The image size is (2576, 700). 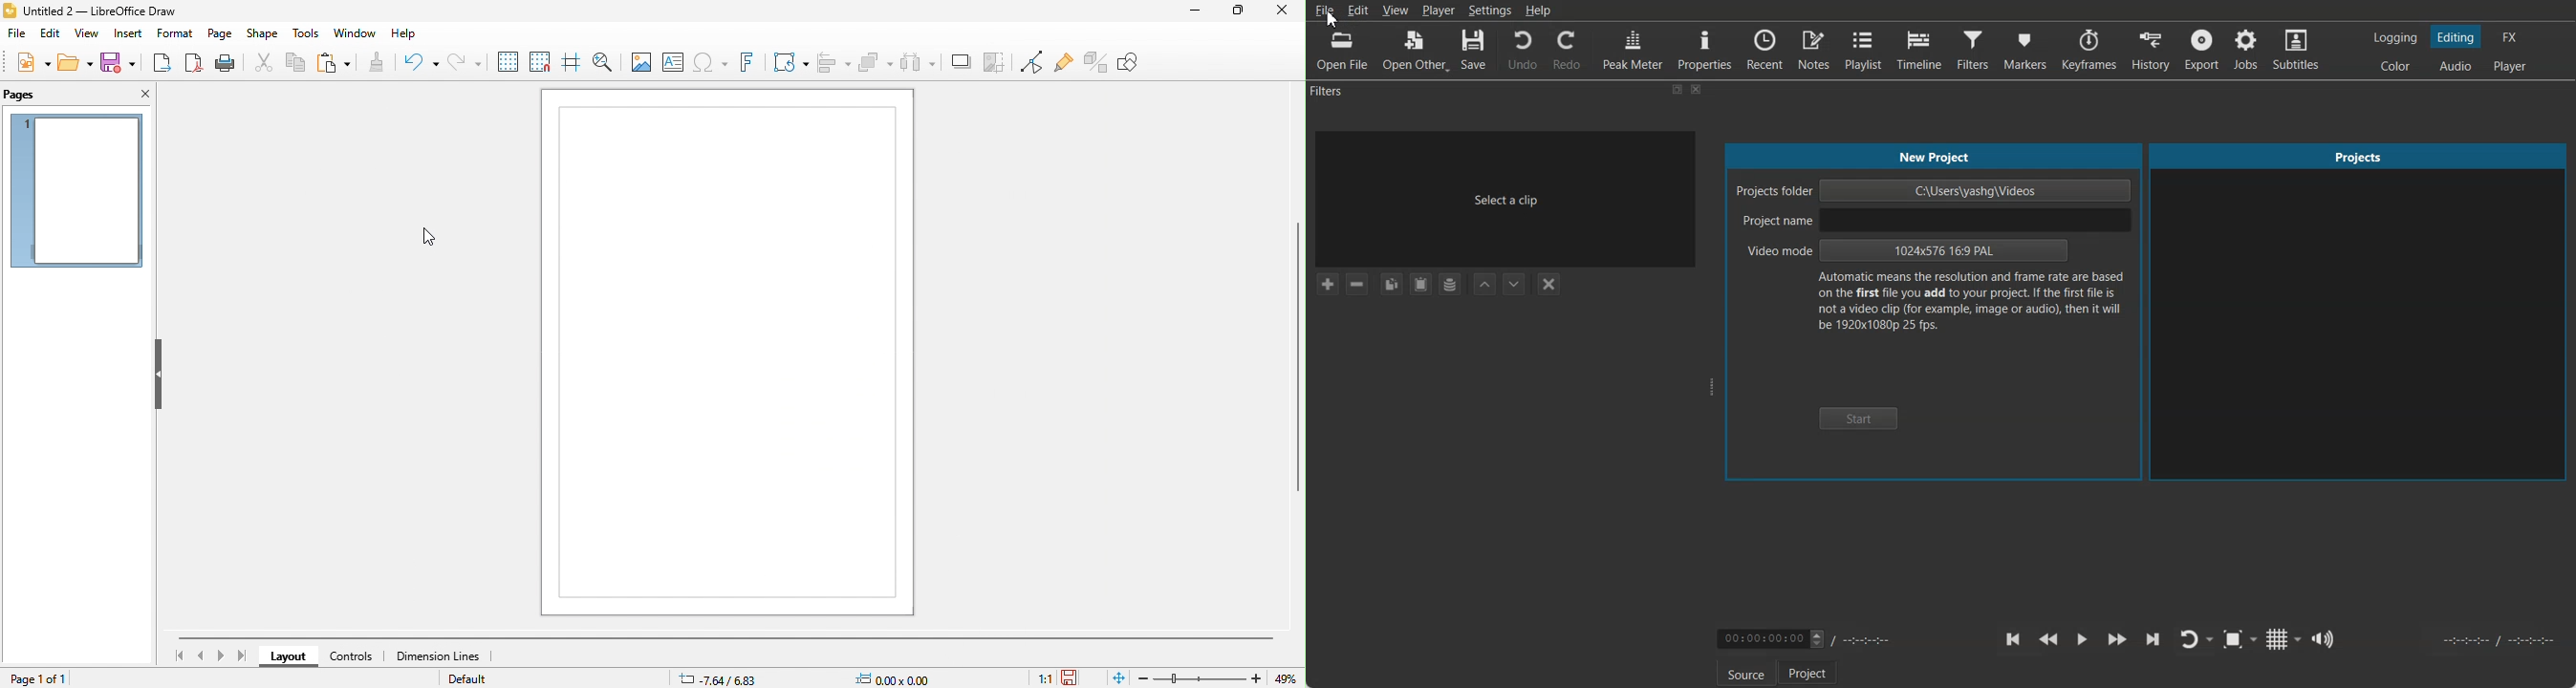 I want to click on paste, so click(x=333, y=64).